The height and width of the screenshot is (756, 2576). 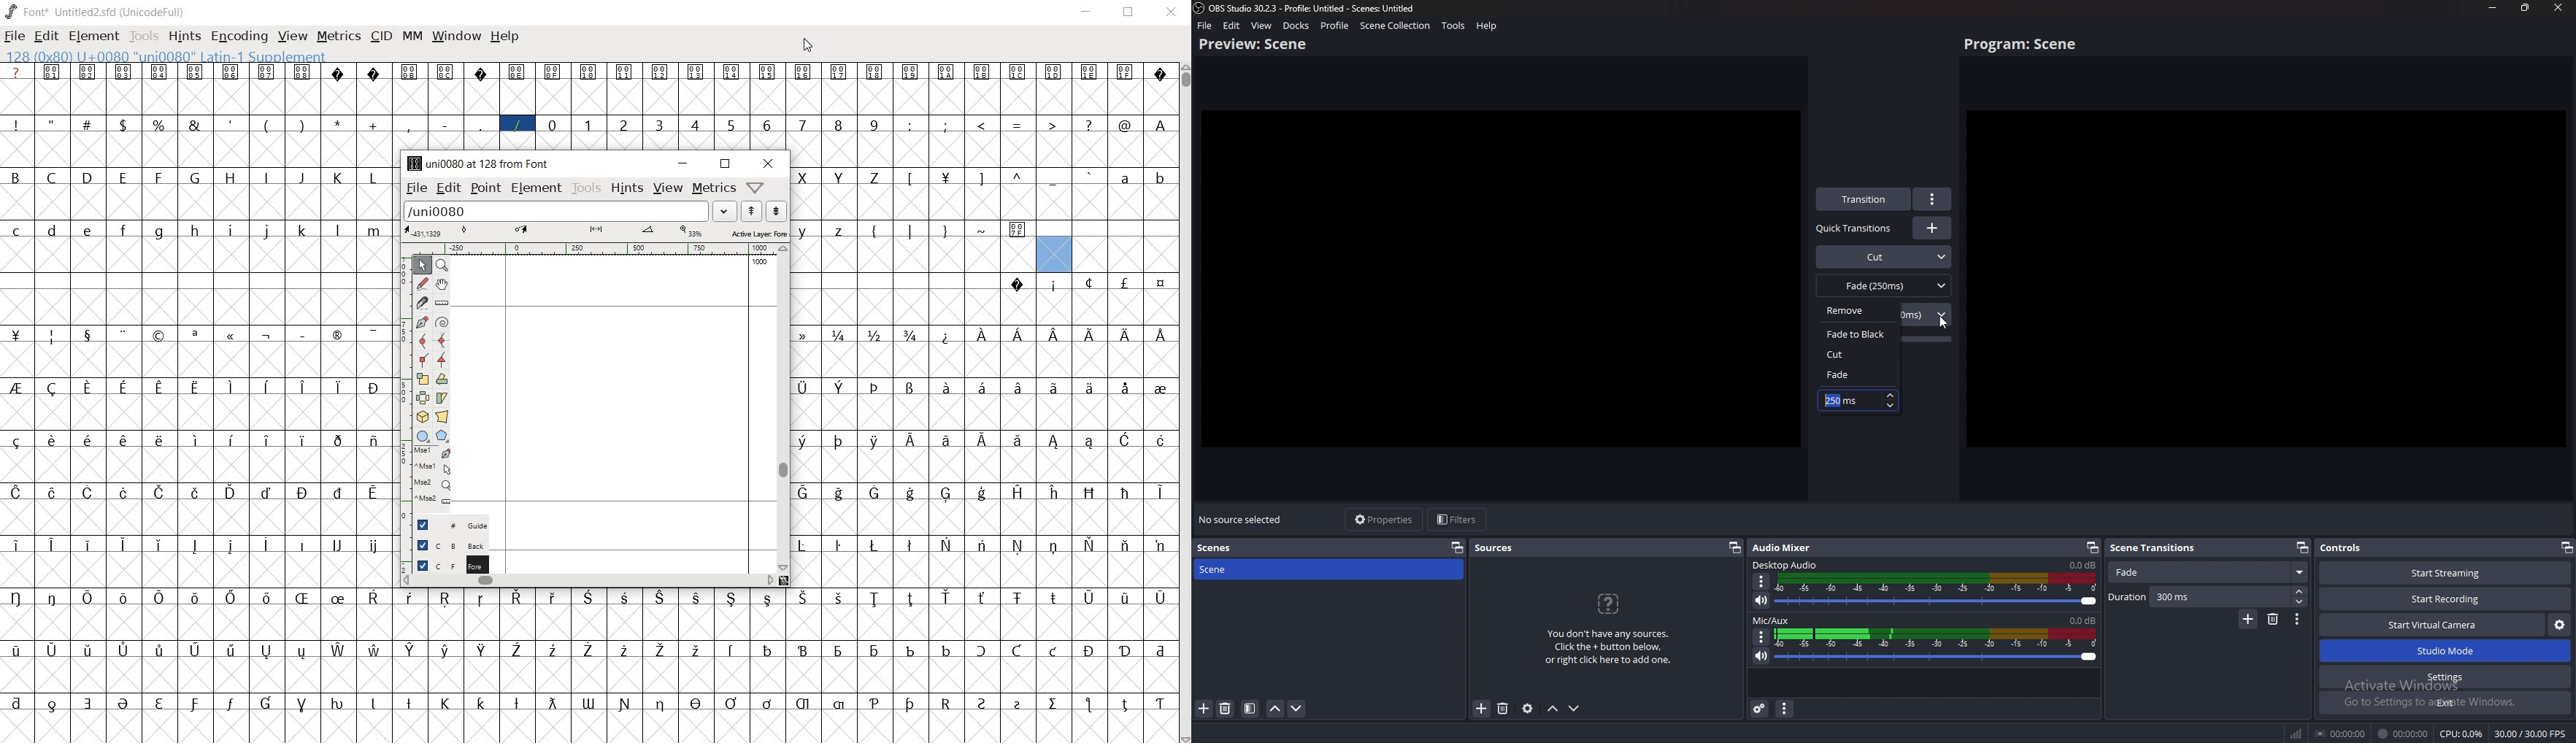 What do you see at coordinates (232, 231) in the screenshot?
I see `glyph` at bounding box center [232, 231].